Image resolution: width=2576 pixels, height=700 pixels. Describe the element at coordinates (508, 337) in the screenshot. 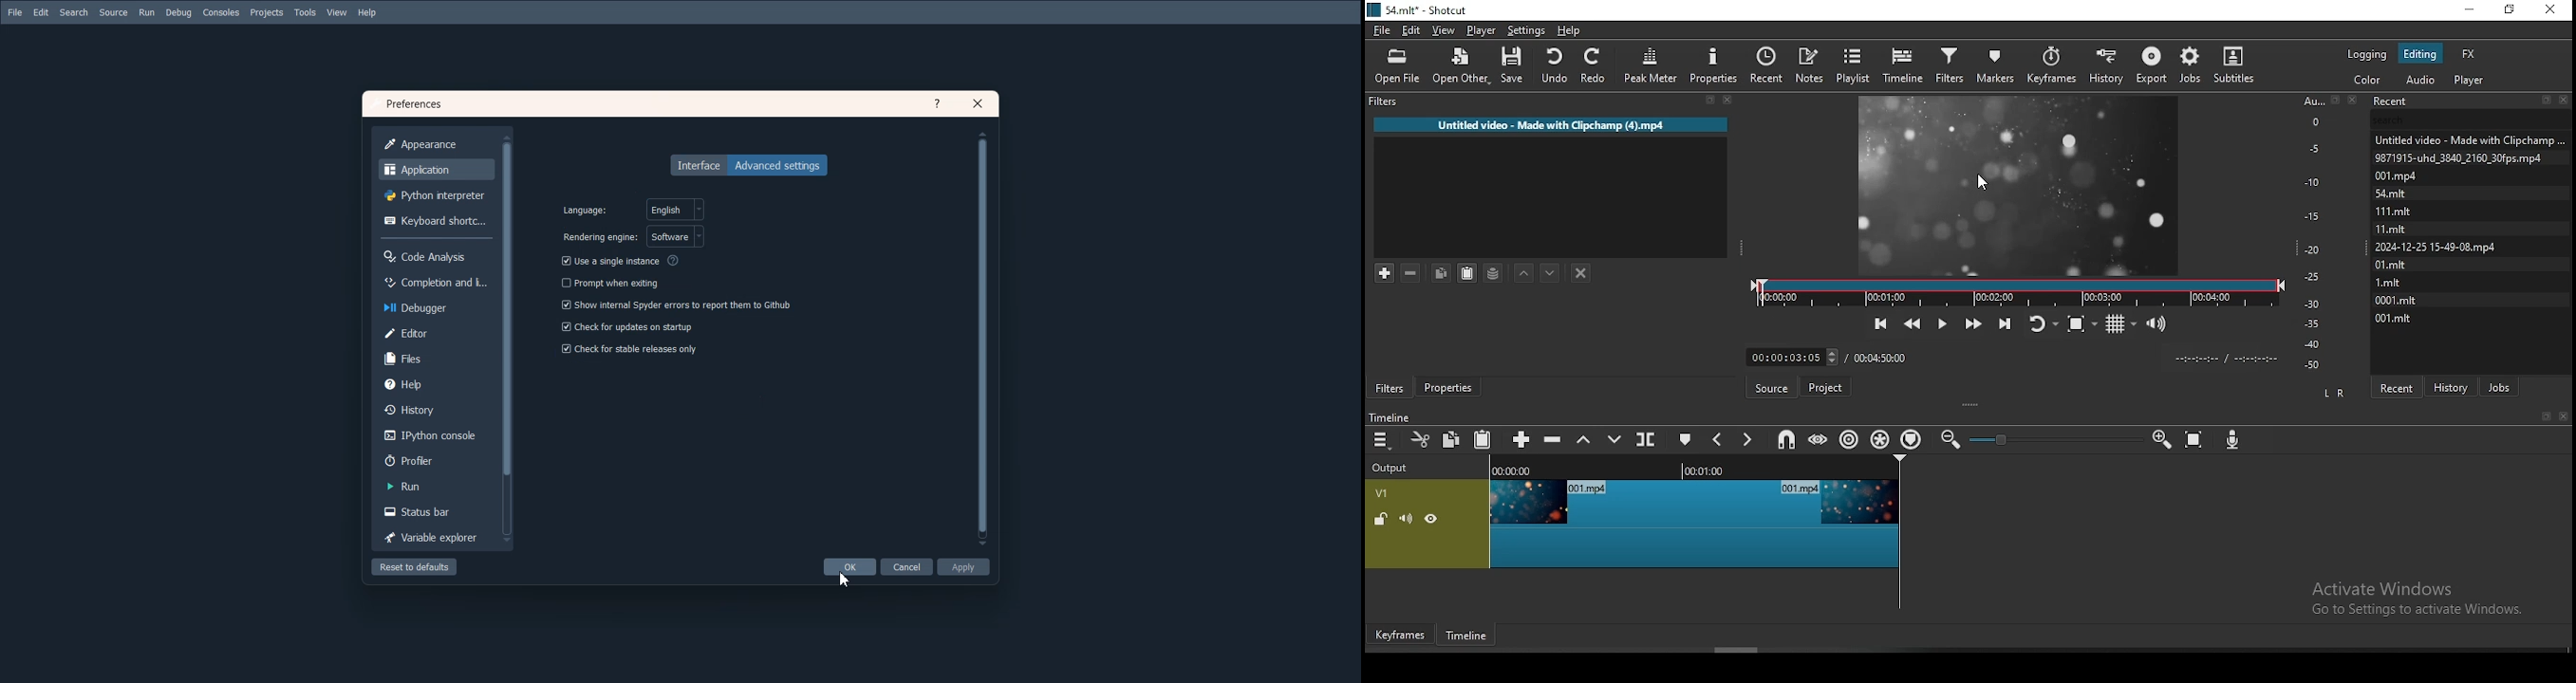

I see `Vertical scroll bar` at that location.